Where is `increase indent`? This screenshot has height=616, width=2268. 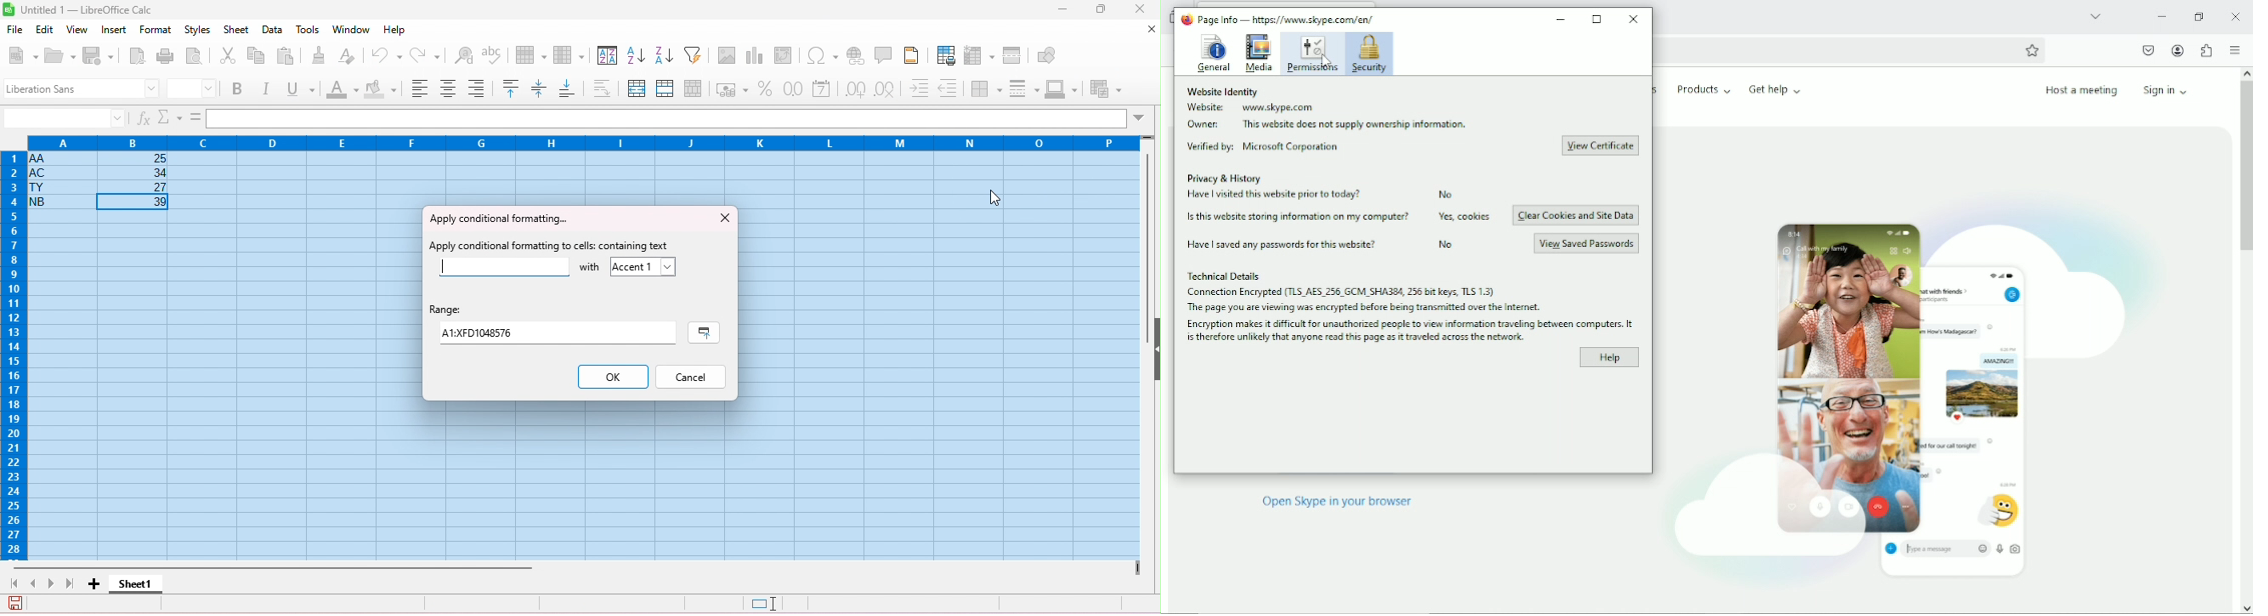 increase indent is located at coordinates (921, 88).